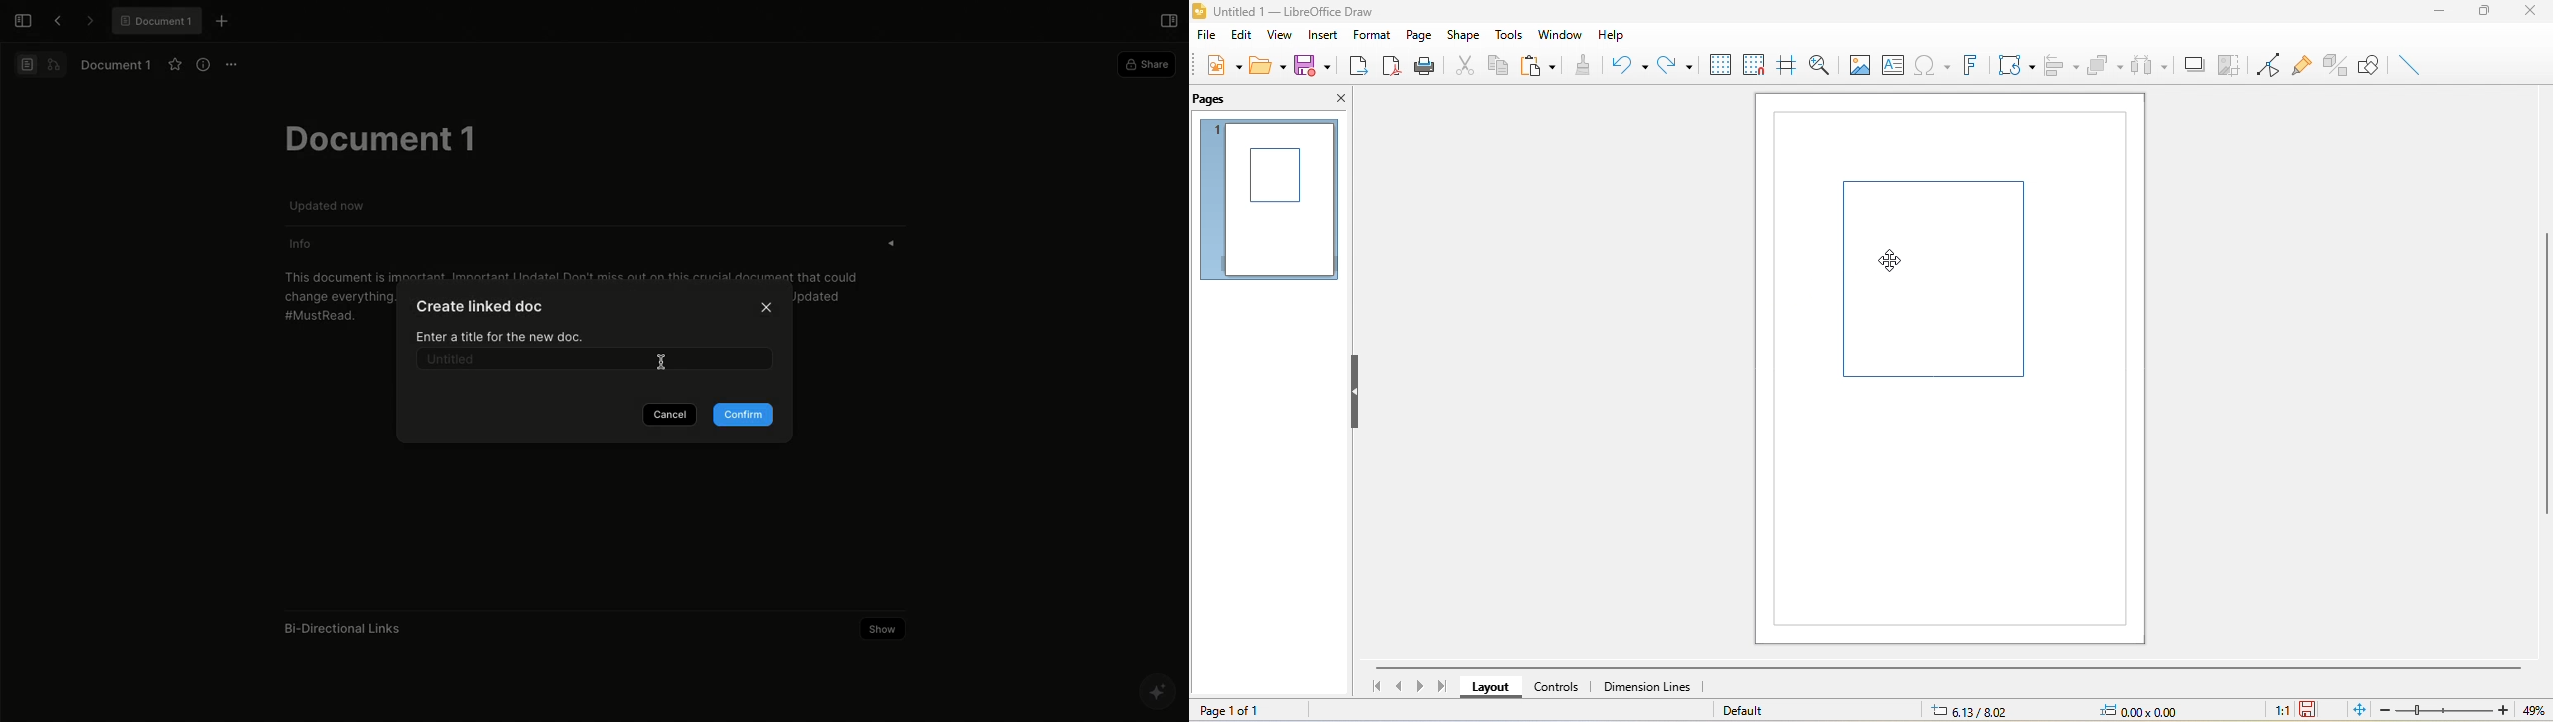 The width and height of the screenshot is (2576, 728). I want to click on ® Document 1, so click(156, 21).